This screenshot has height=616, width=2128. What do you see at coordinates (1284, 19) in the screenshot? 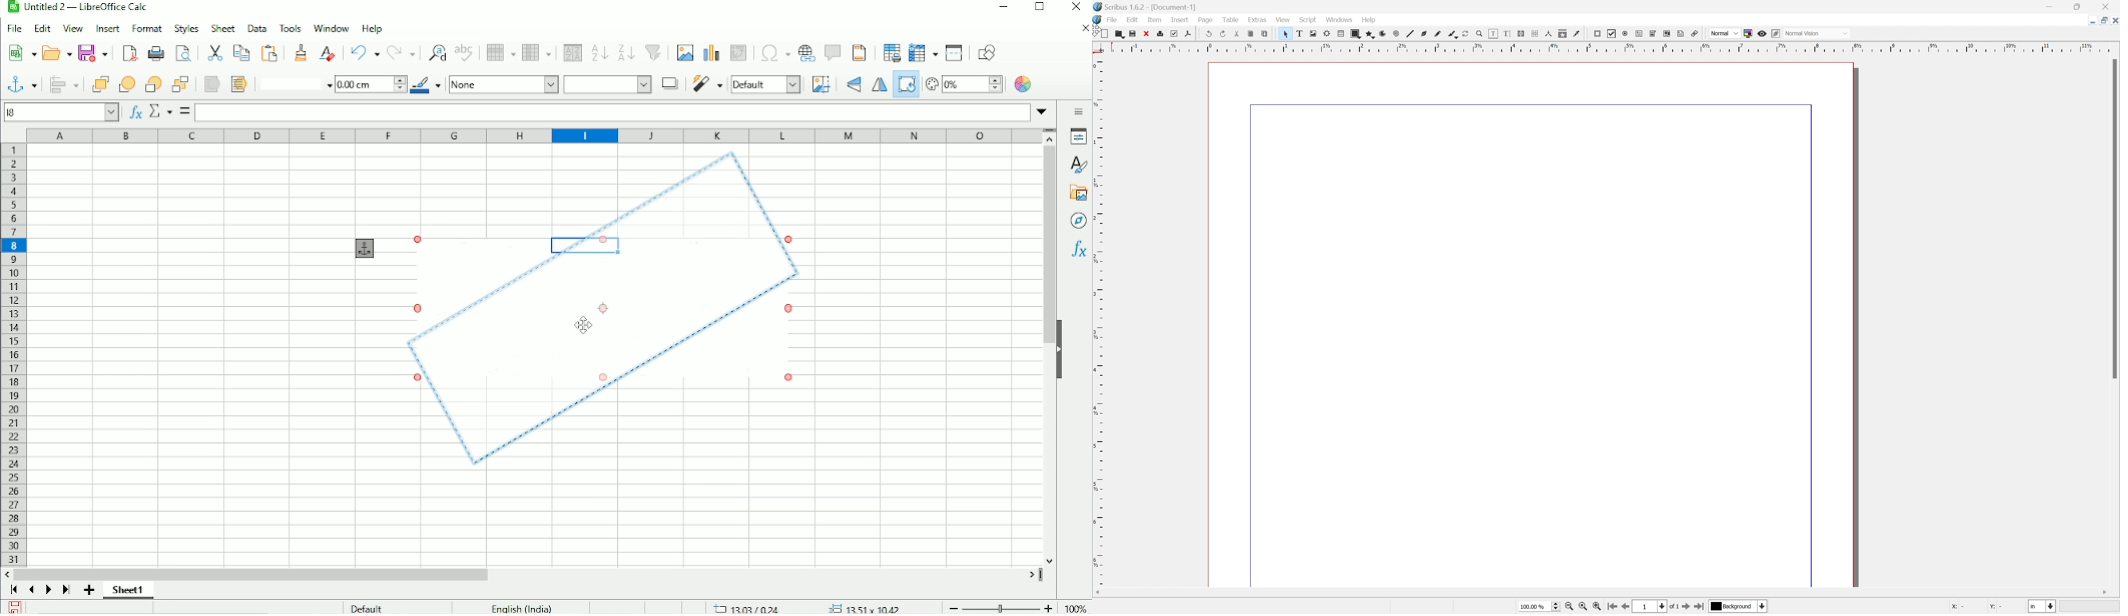
I see `view` at bounding box center [1284, 19].